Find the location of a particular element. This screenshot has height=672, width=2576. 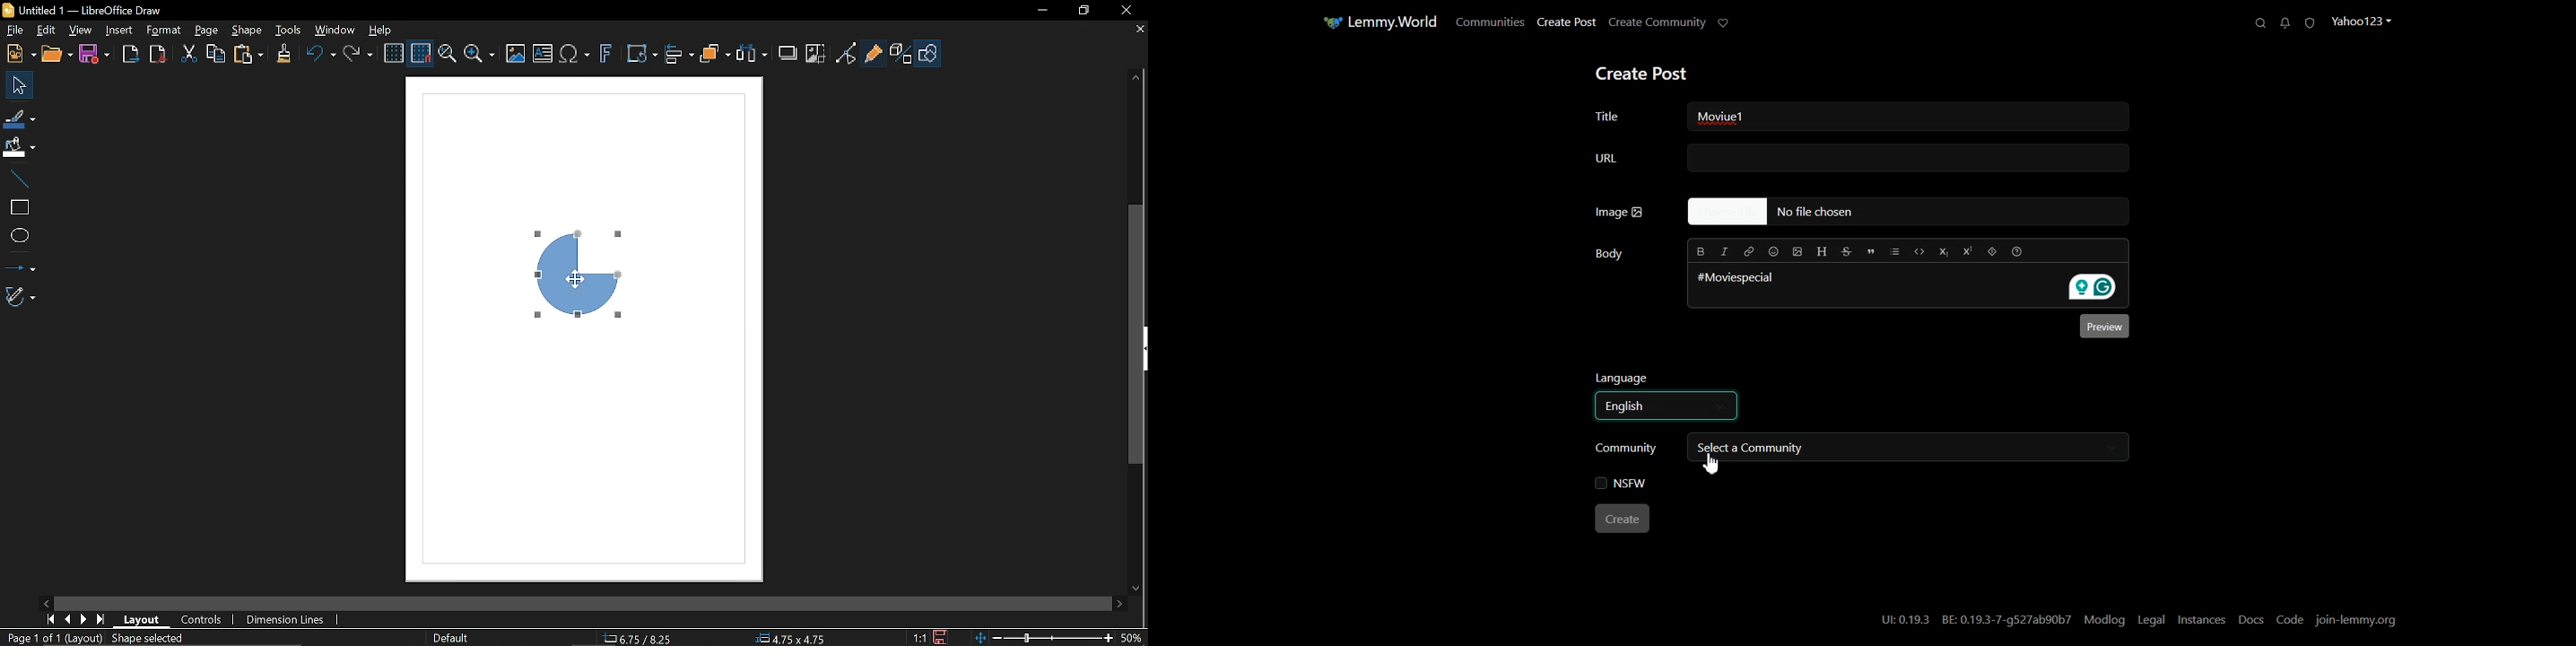

Italic is located at coordinates (1725, 252).